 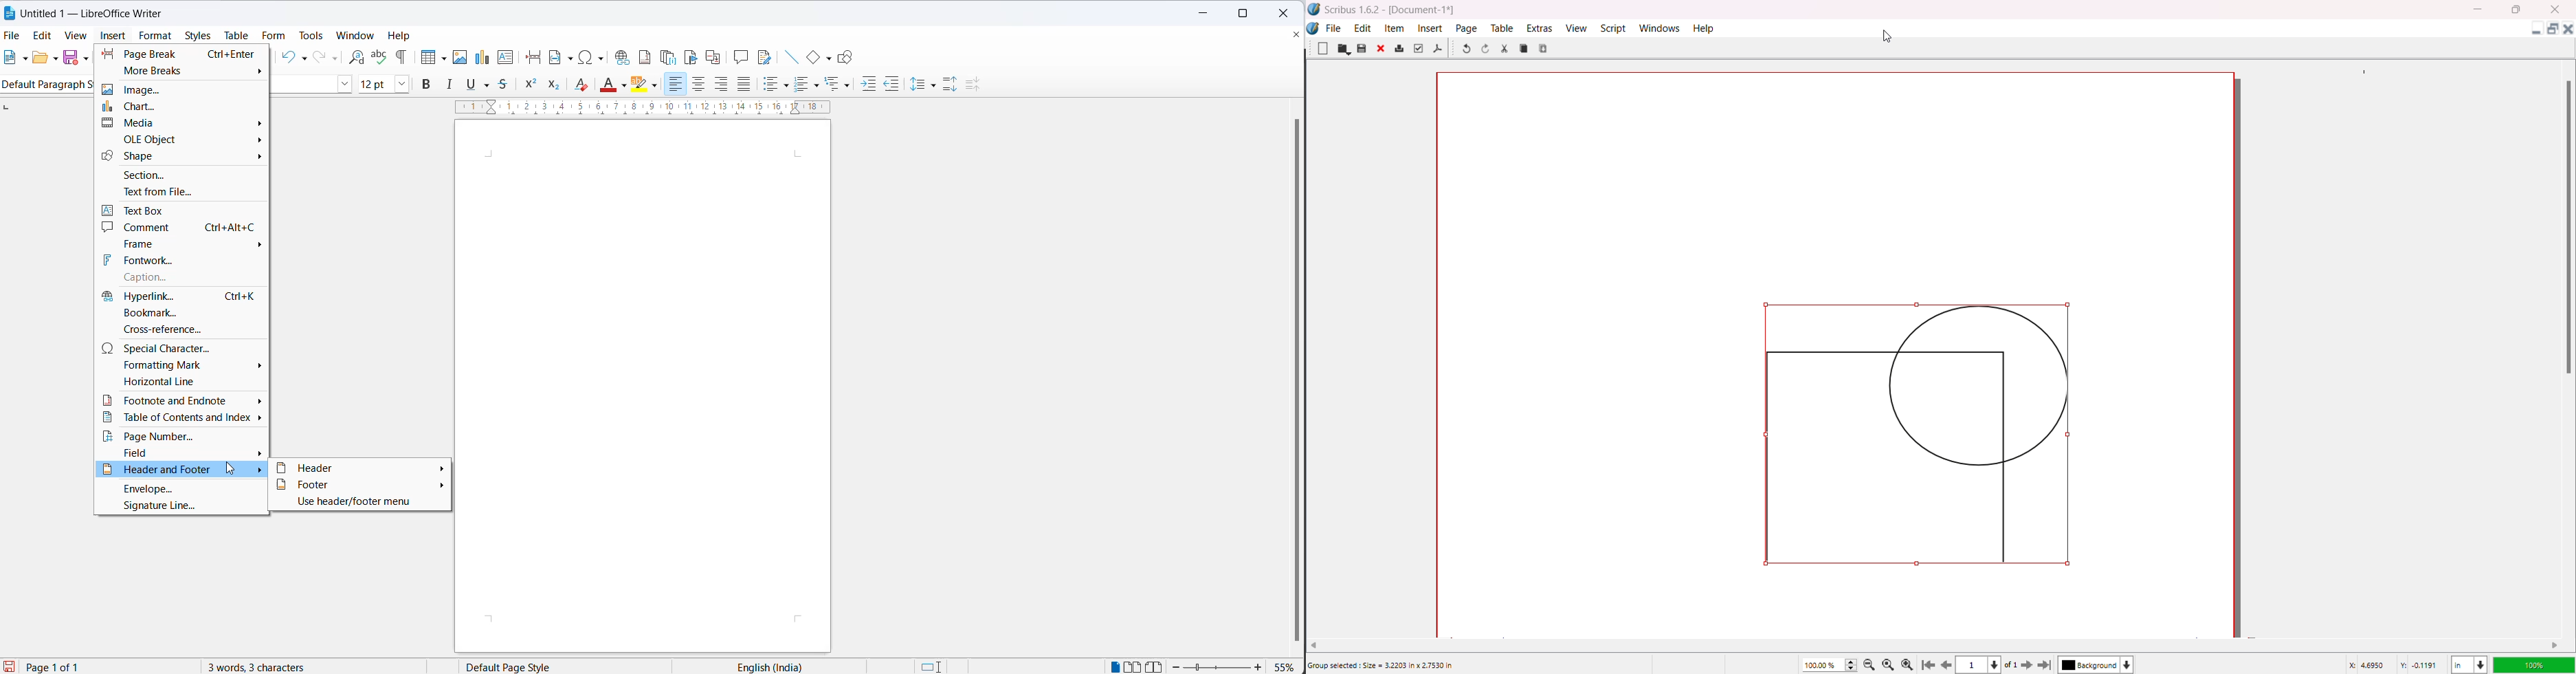 What do you see at coordinates (356, 57) in the screenshot?
I see `find and replace` at bounding box center [356, 57].